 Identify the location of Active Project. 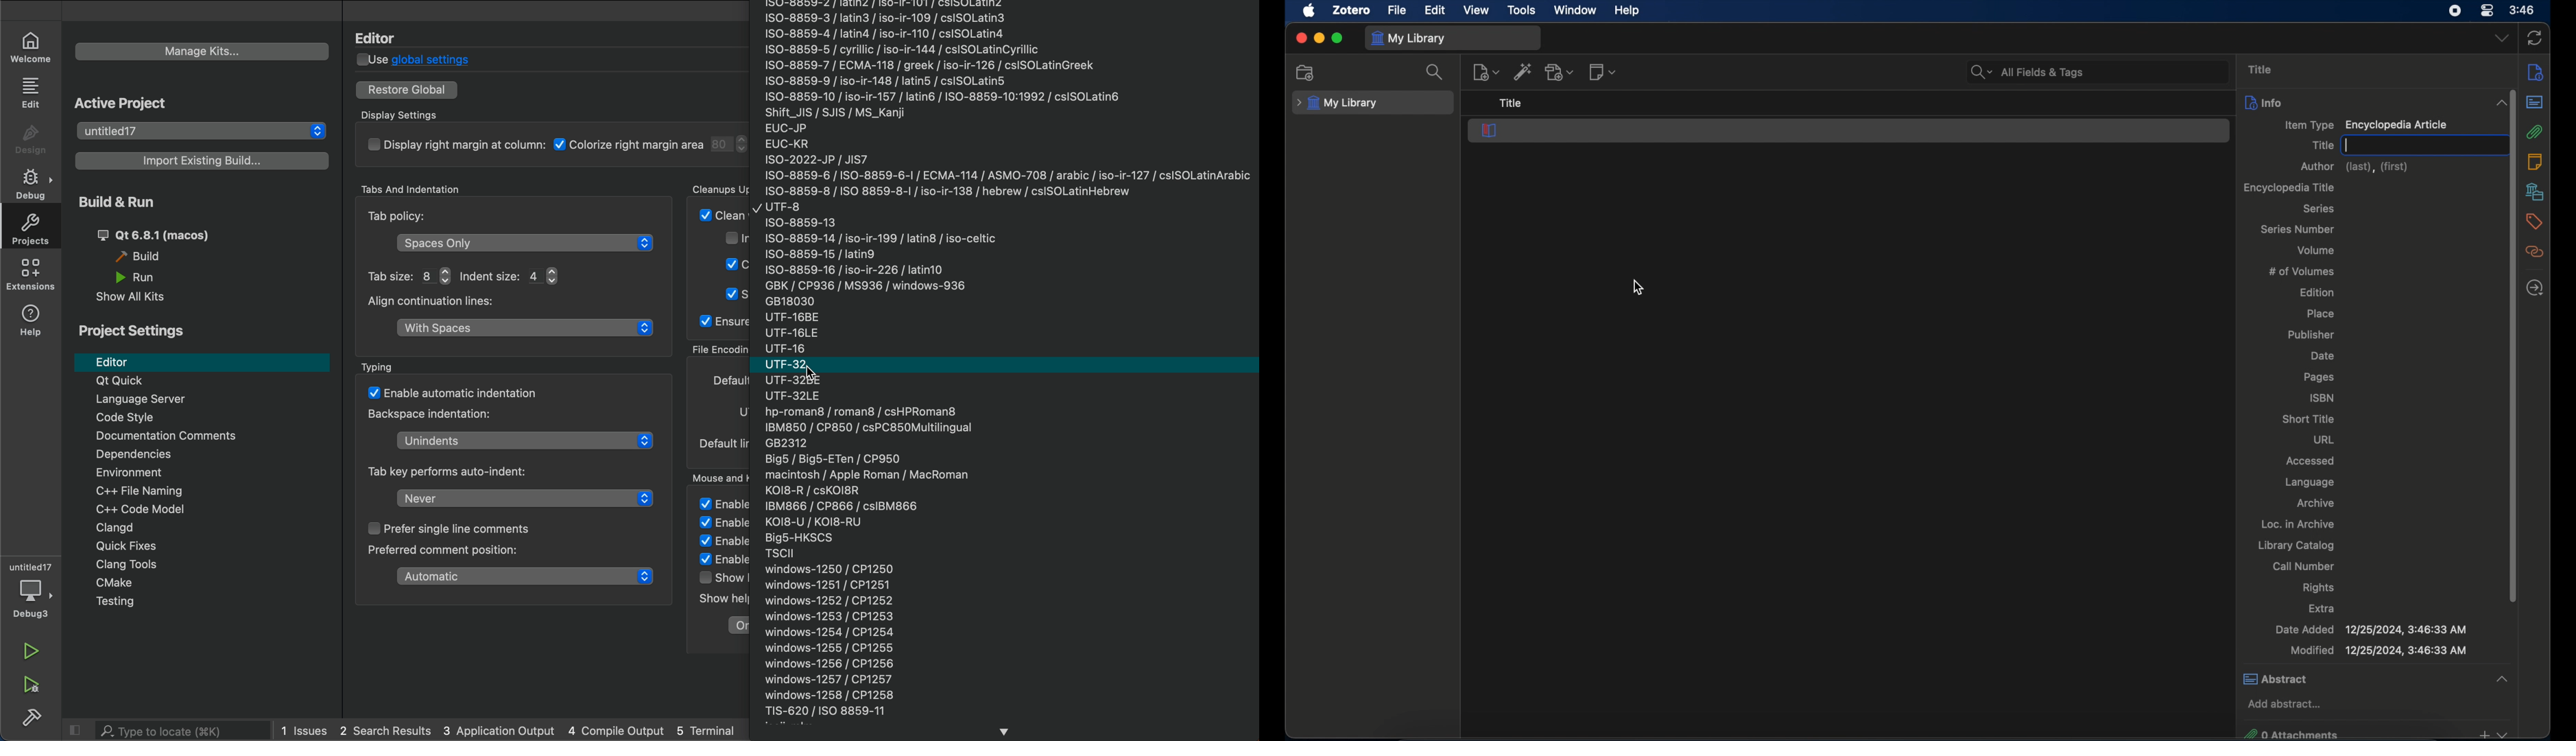
(130, 102).